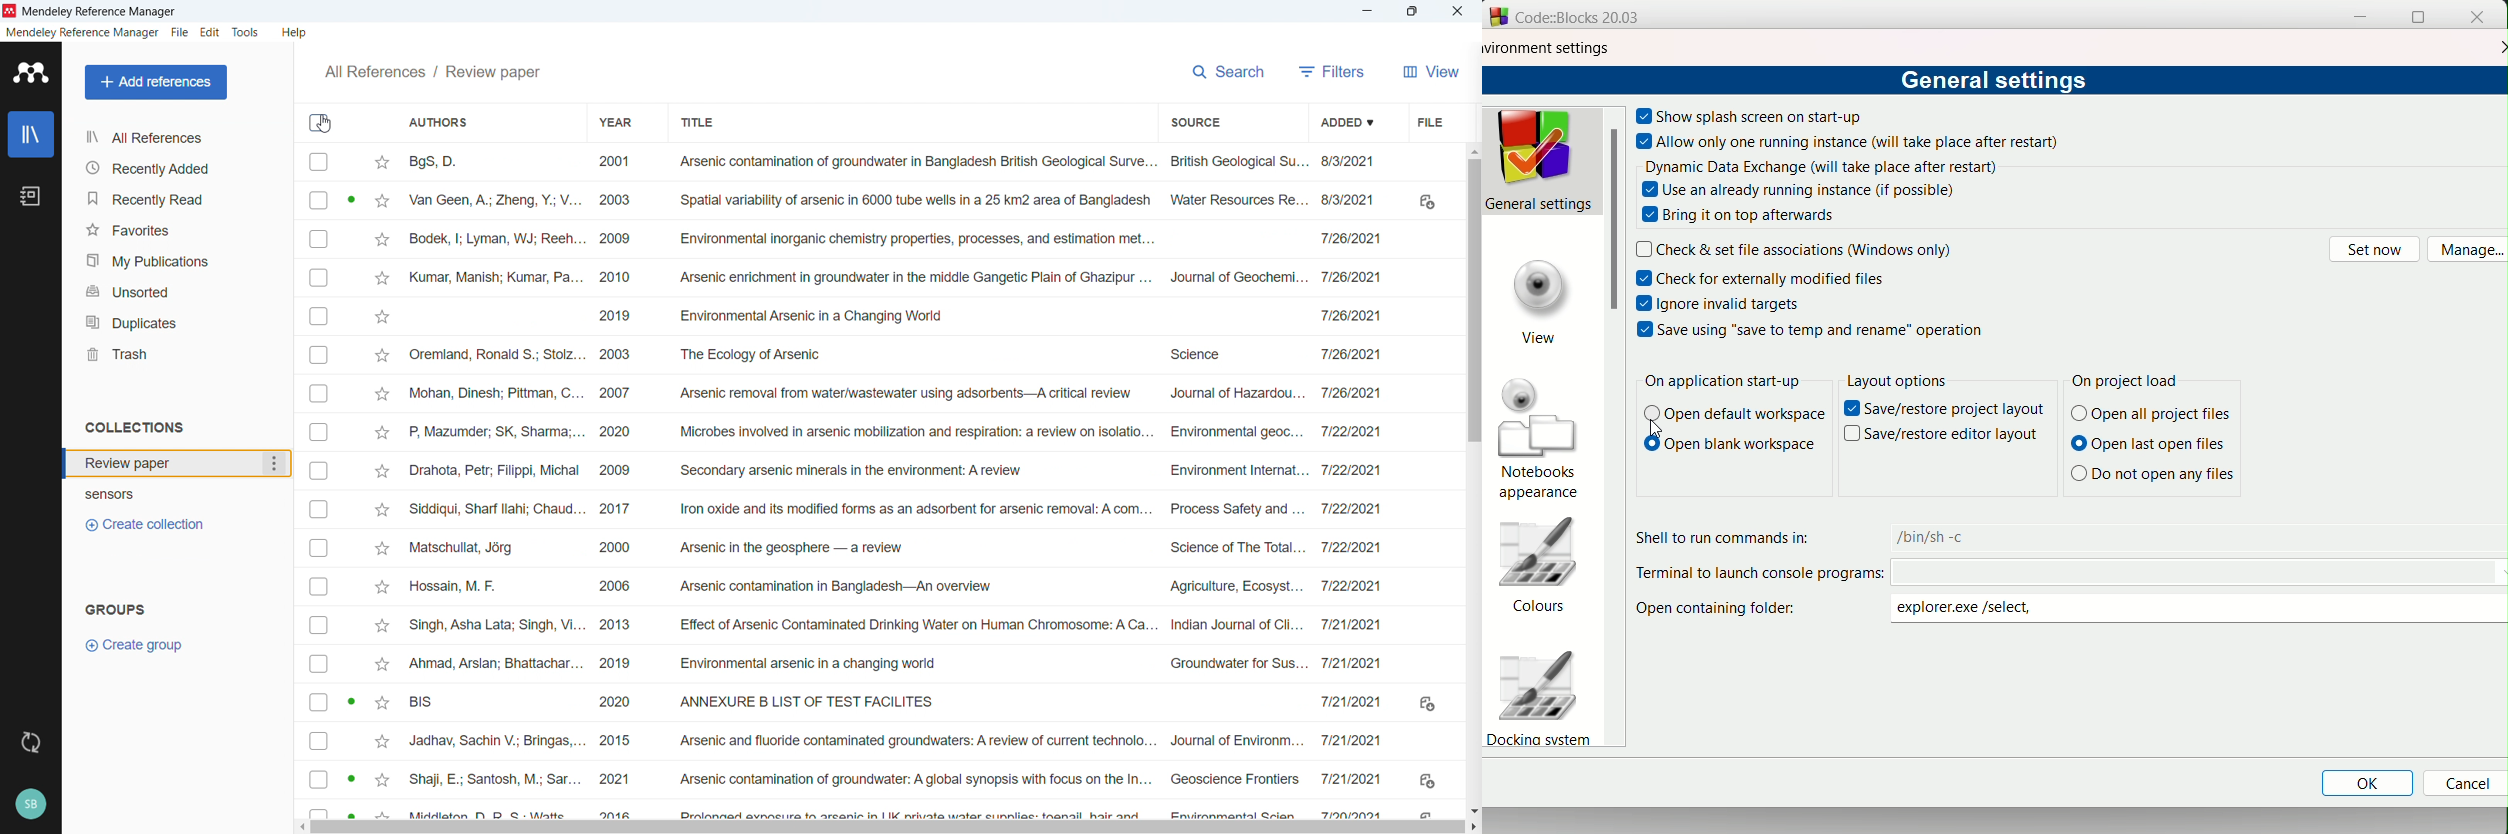  What do you see at coordinates (2501, 45) in the screenshot?
I see `close` at bounding box center [2501, 45].